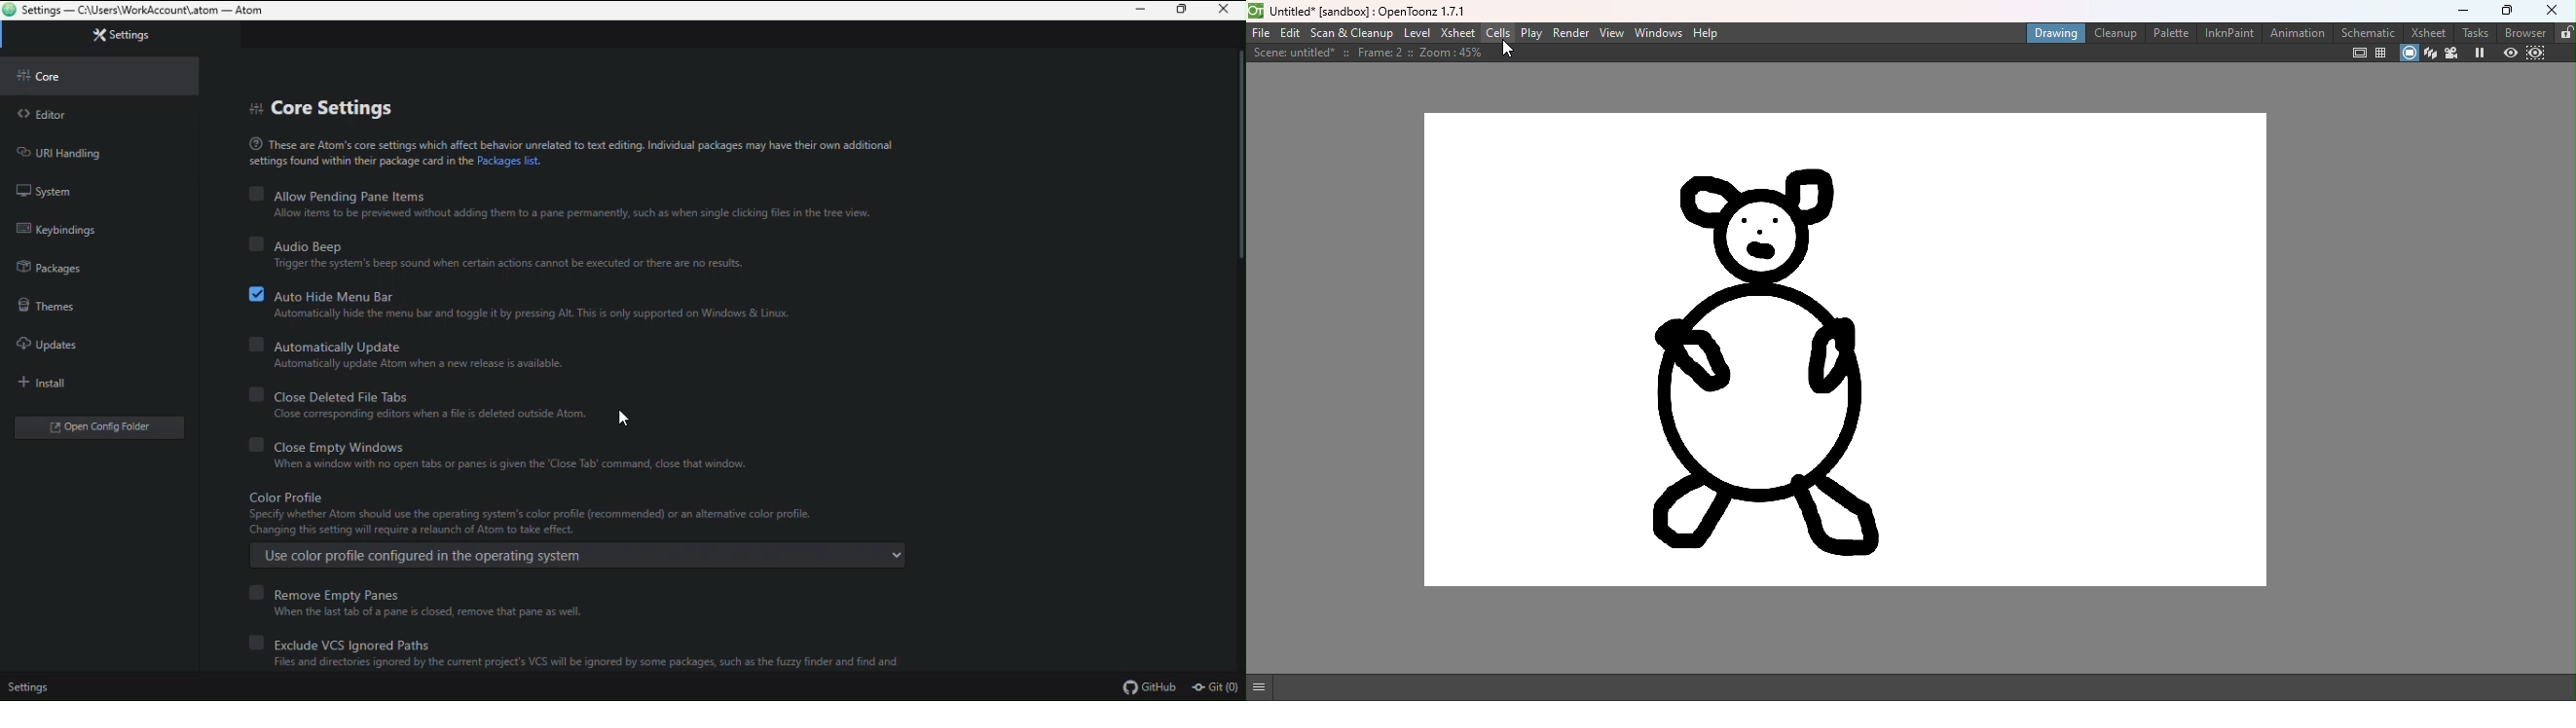 The width and height of the screenshot is (2576, 728). Describe the element at coordinates (2554, 12) in the screenshot. I see `Close` at that location.